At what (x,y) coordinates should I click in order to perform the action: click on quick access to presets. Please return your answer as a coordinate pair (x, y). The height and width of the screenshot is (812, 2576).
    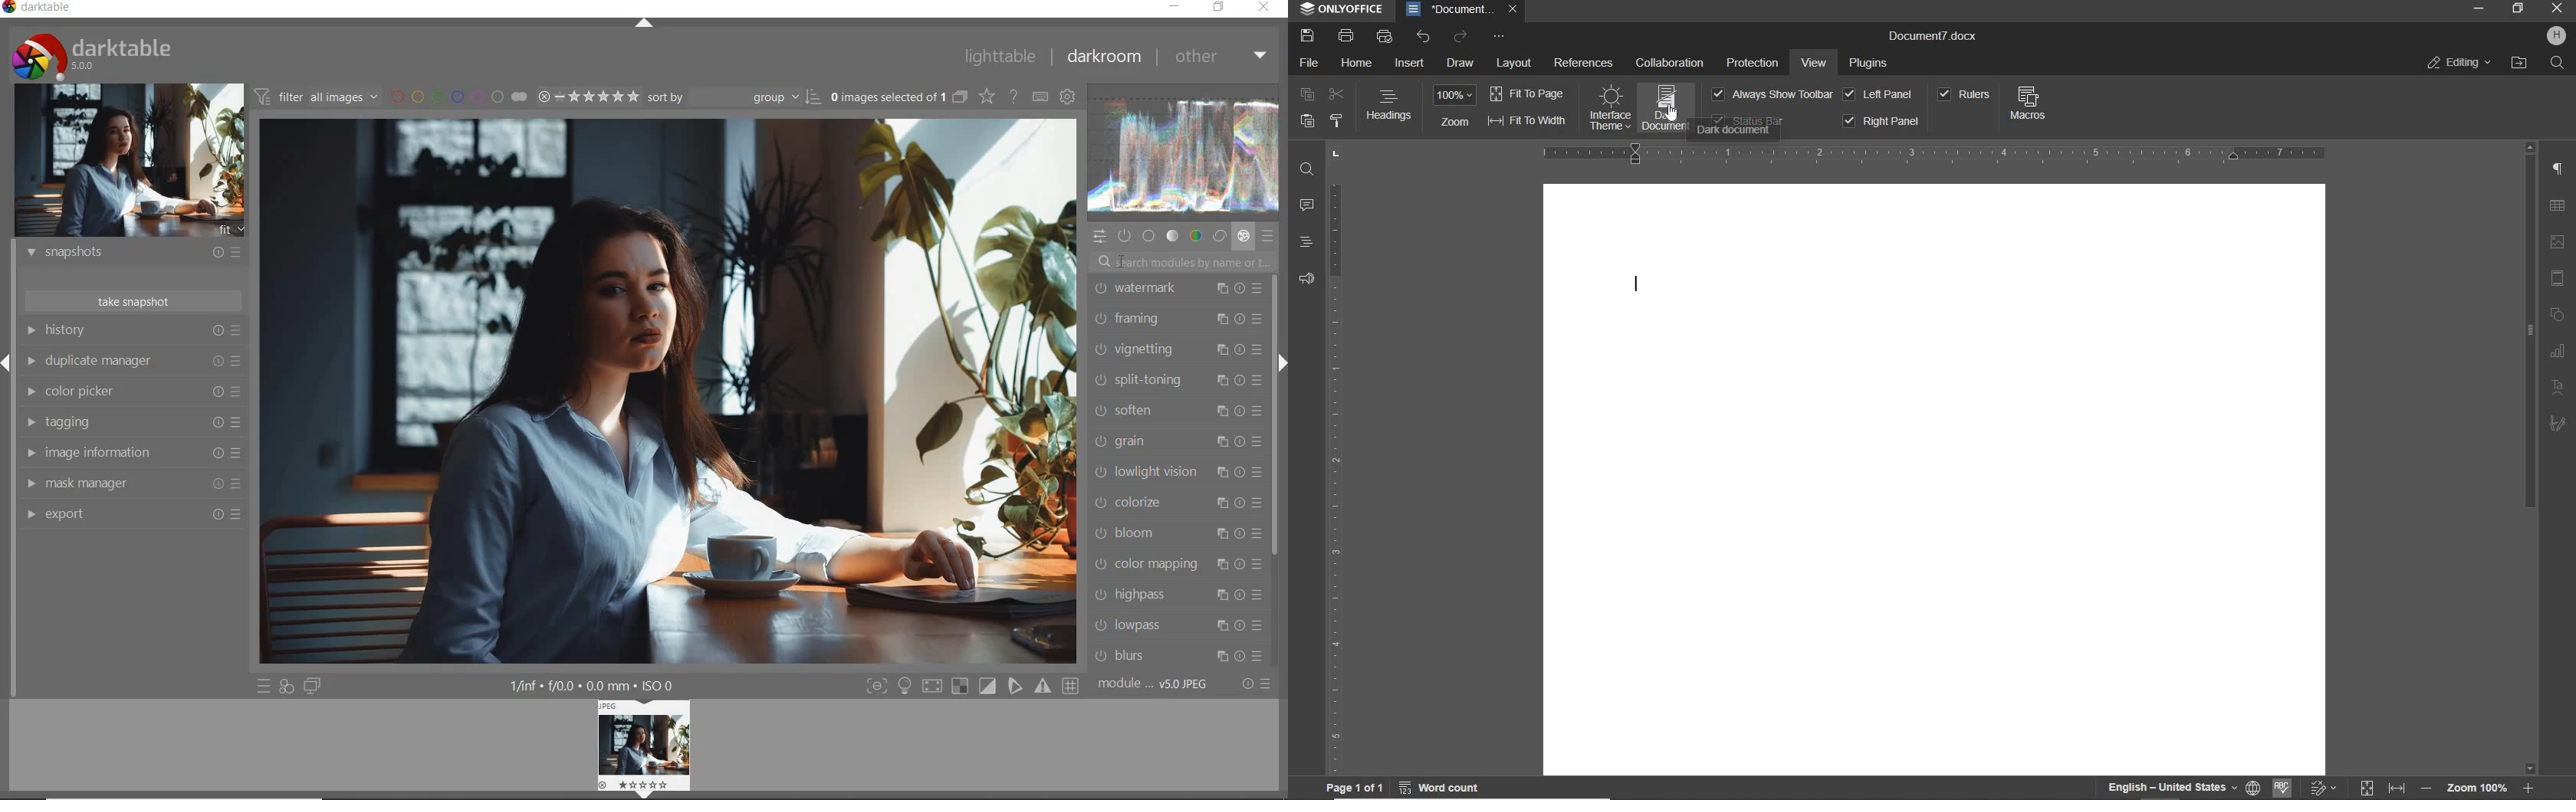
    Looking at the image, I should click on (264, 685).